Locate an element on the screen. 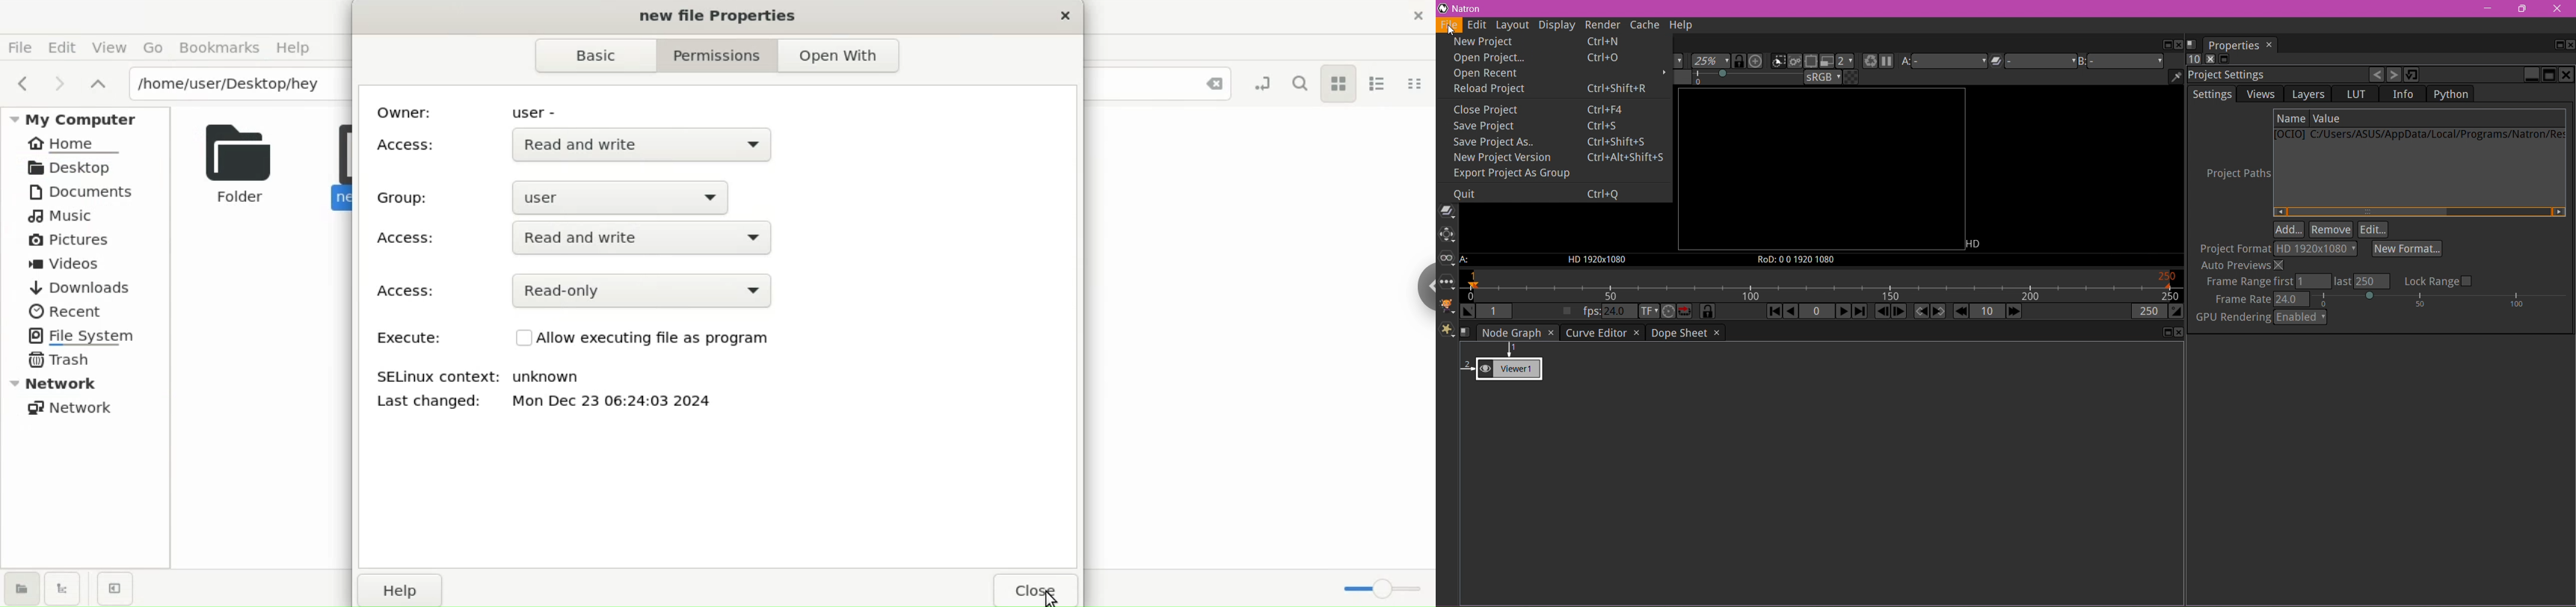 Image resolution: width=2576 pixels, height=616 pixels. Read and write  is located at coordinates (645, 238).